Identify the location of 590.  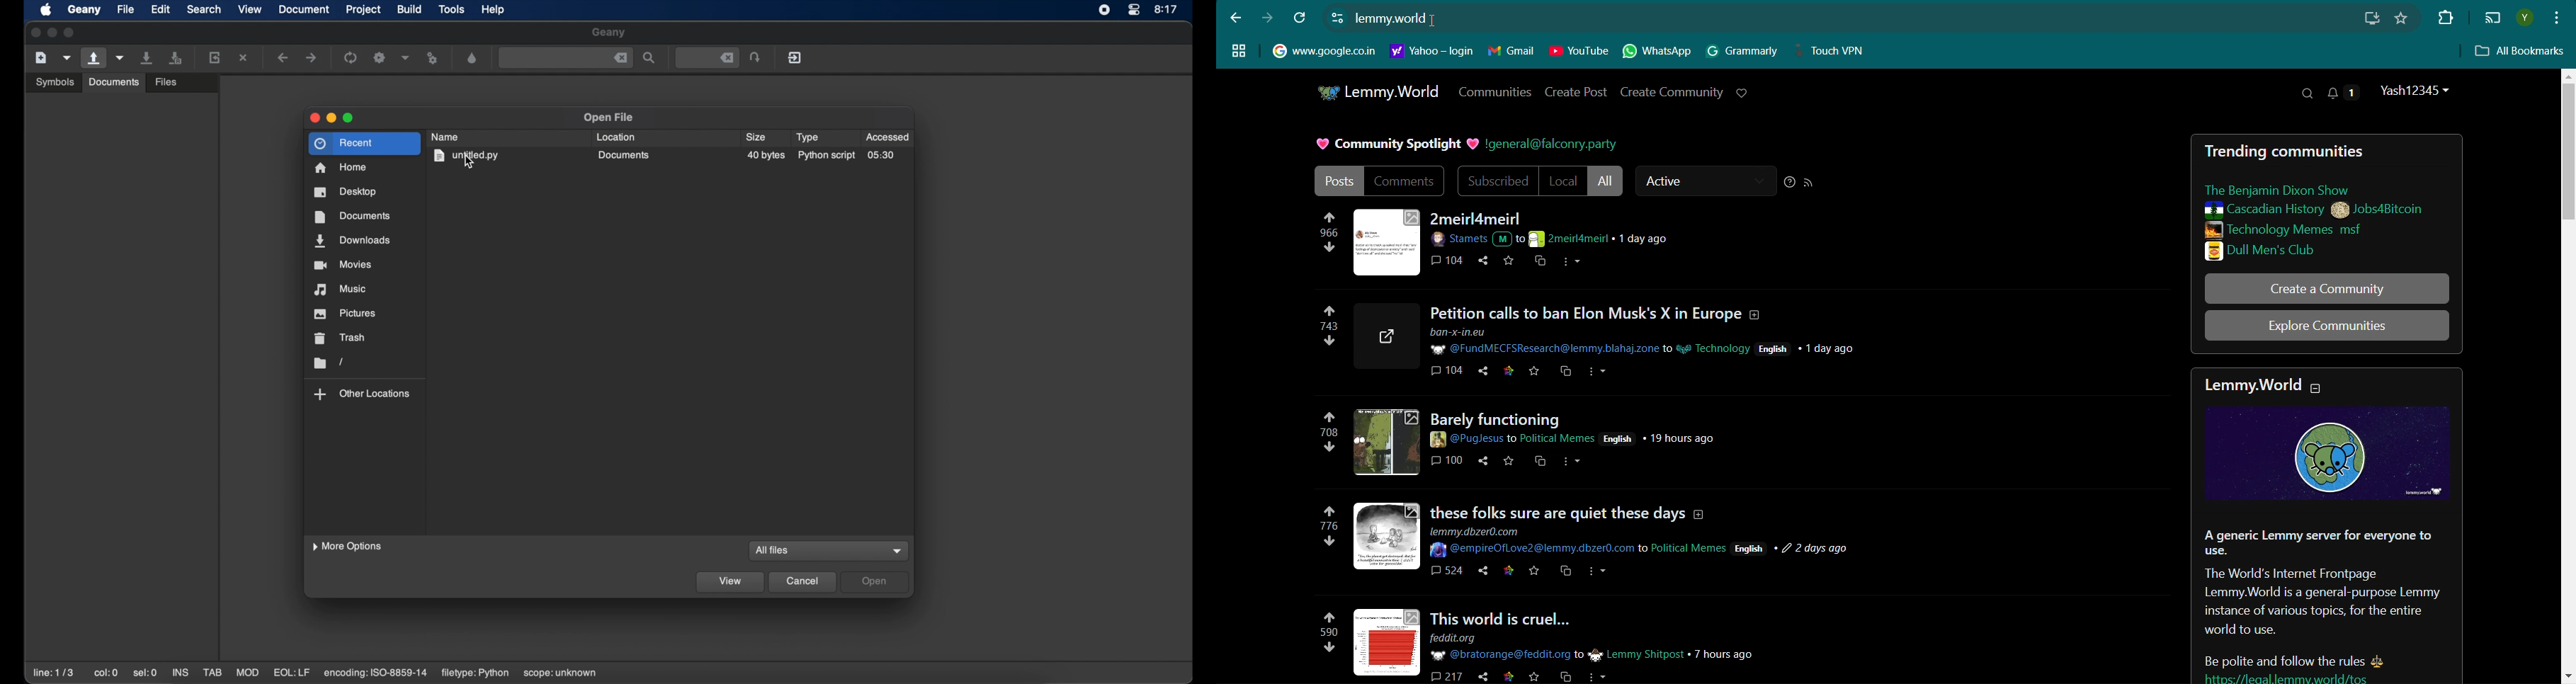
(1324, 637).